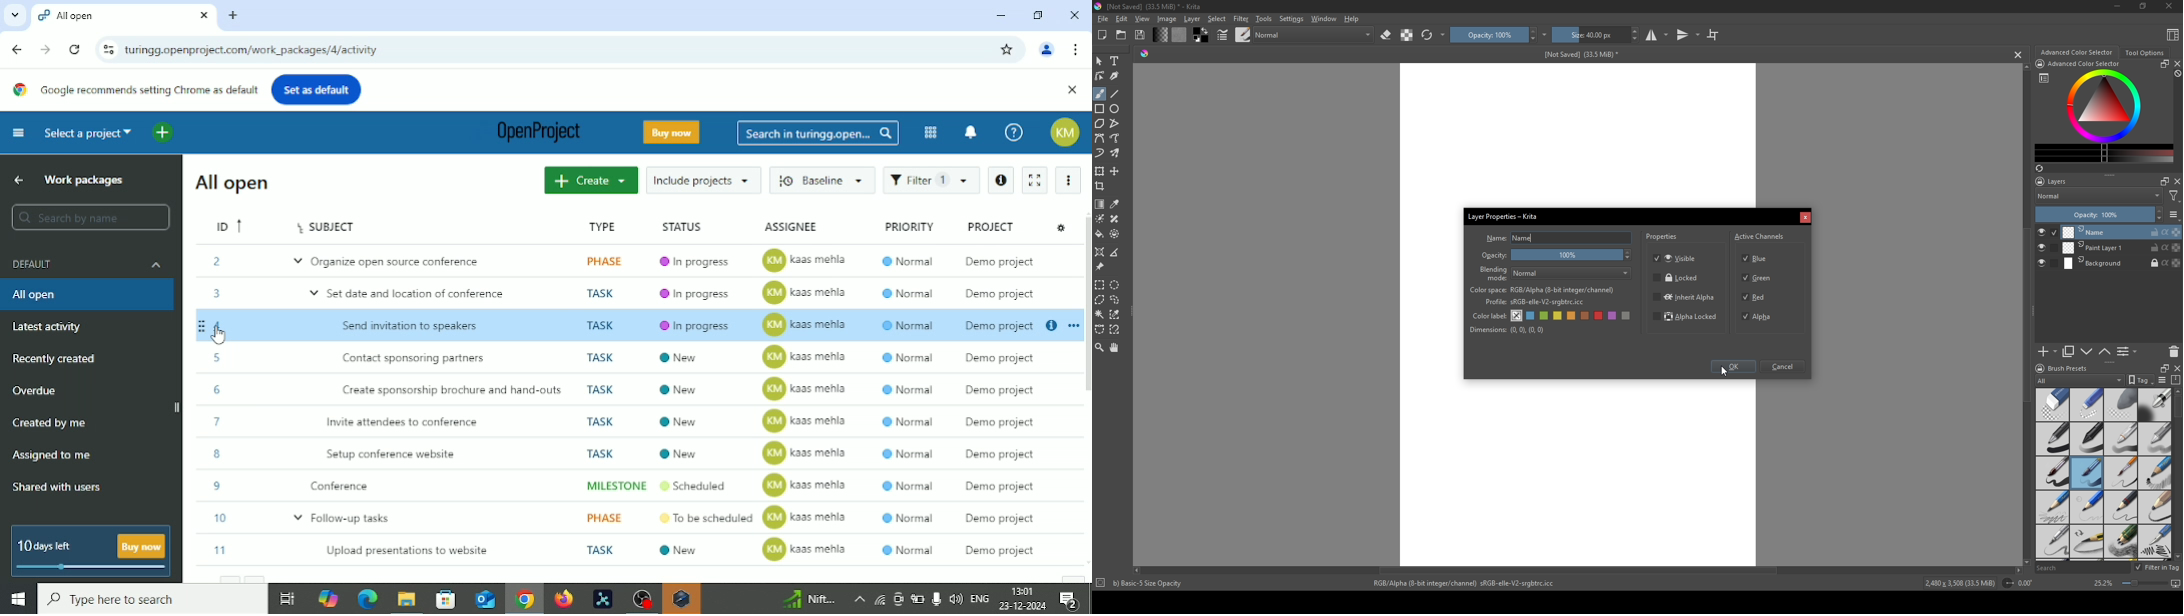 Image resolution: width=2184 pixels, height=616 pixels. What do you see at coordinates (1758, 257) in the screenshot?
I see `Blue` at bounding box center [1758, 257].